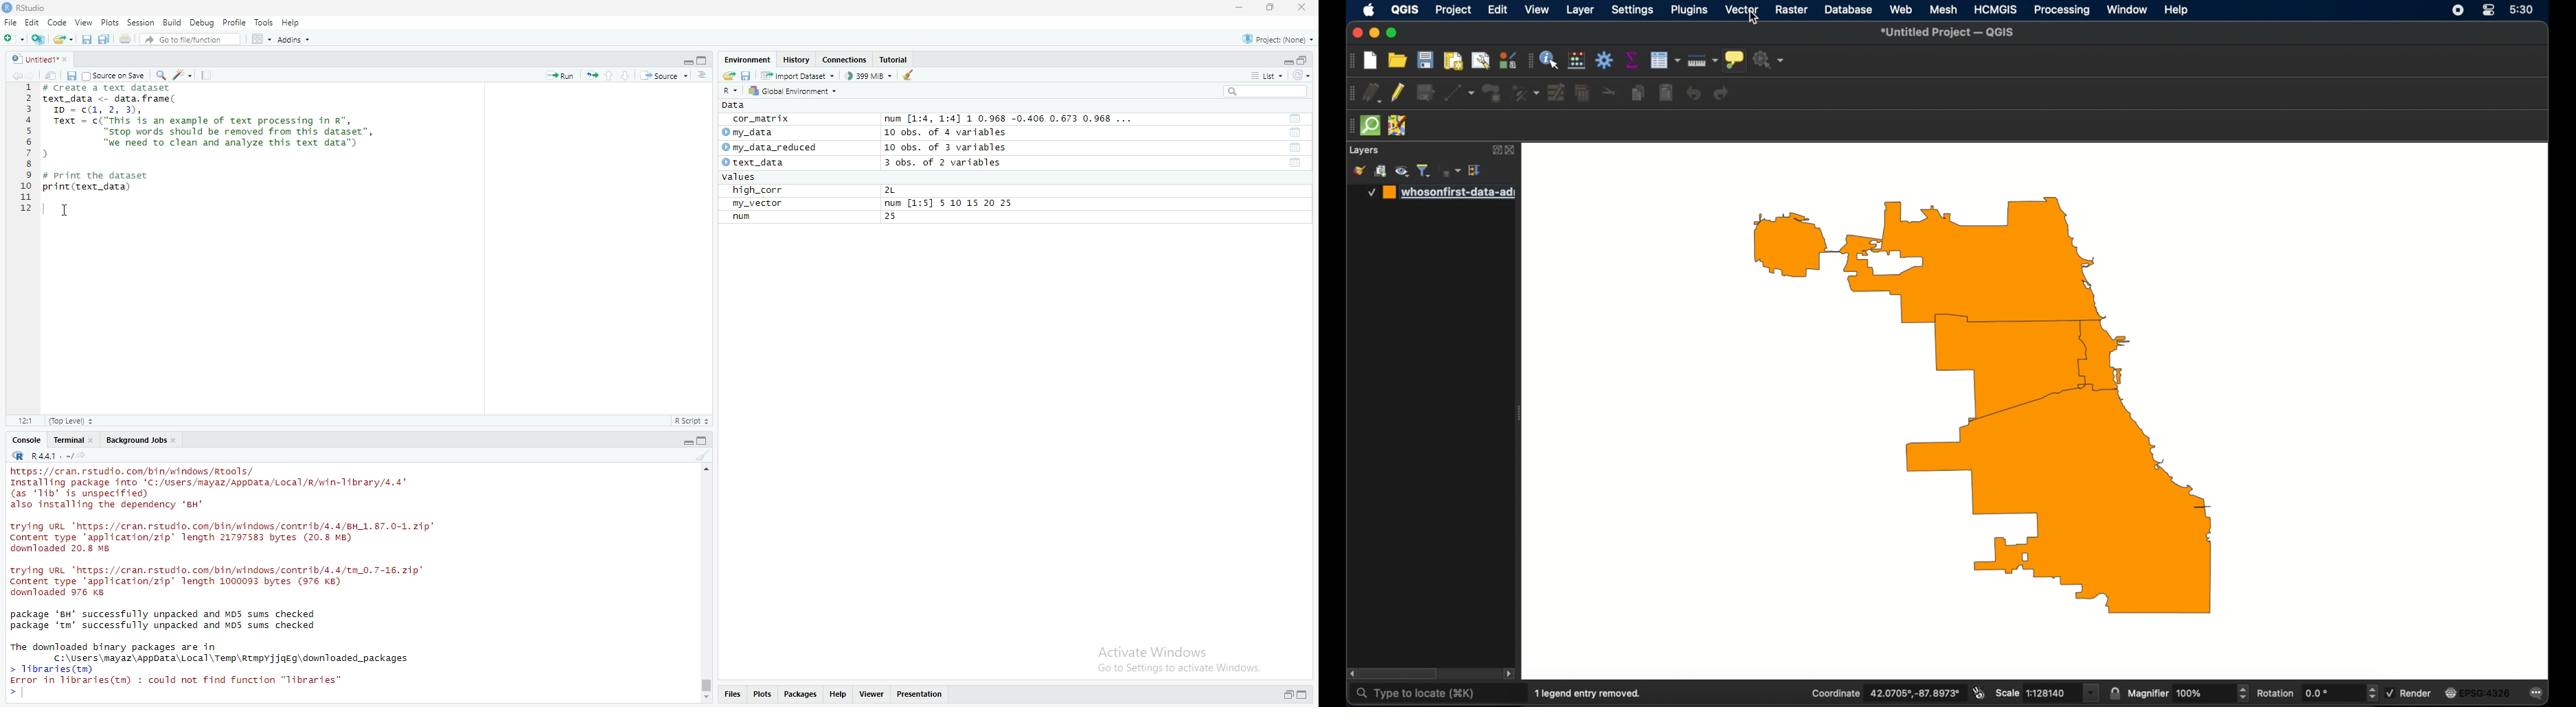 This screenshot has height=728, width=2576. Describe the element at coordinates (950, 203) in the screenshot. I see `num [1:5] 5 10 15 20 25` at that location.